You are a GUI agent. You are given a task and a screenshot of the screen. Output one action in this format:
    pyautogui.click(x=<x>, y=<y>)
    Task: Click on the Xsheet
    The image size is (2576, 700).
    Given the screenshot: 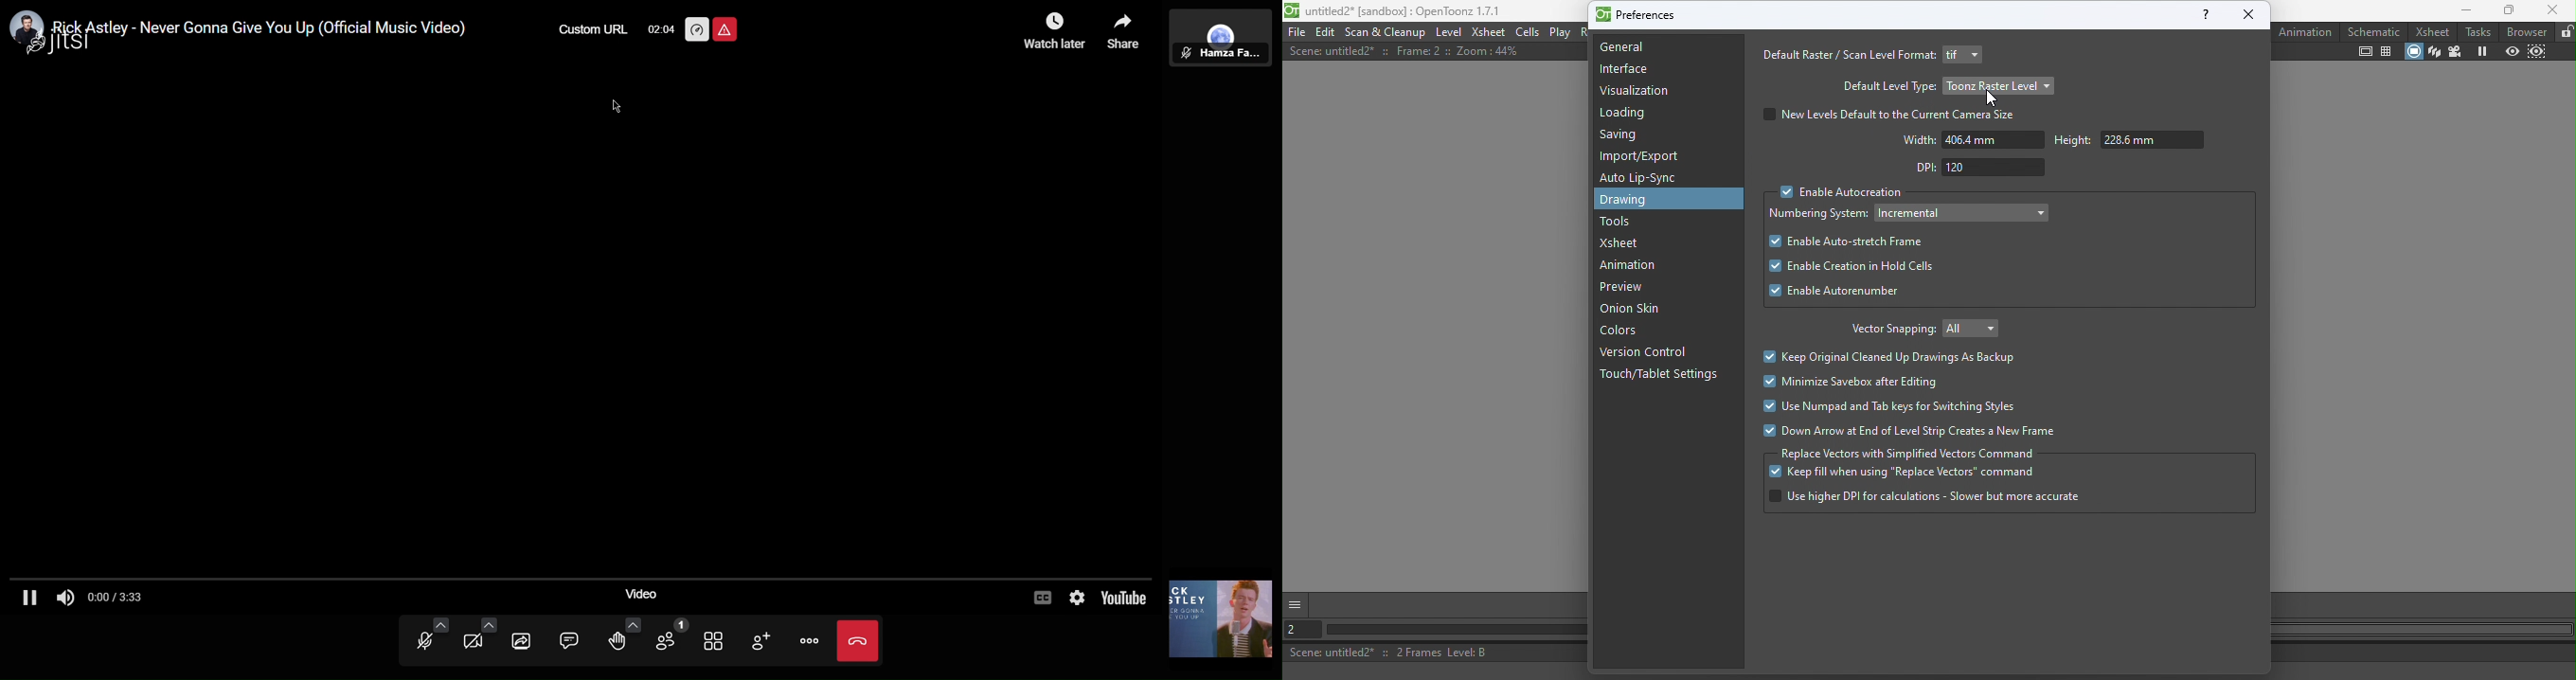 What is the action you would take?
    pyautogui.click(x=1624, y=243)
    